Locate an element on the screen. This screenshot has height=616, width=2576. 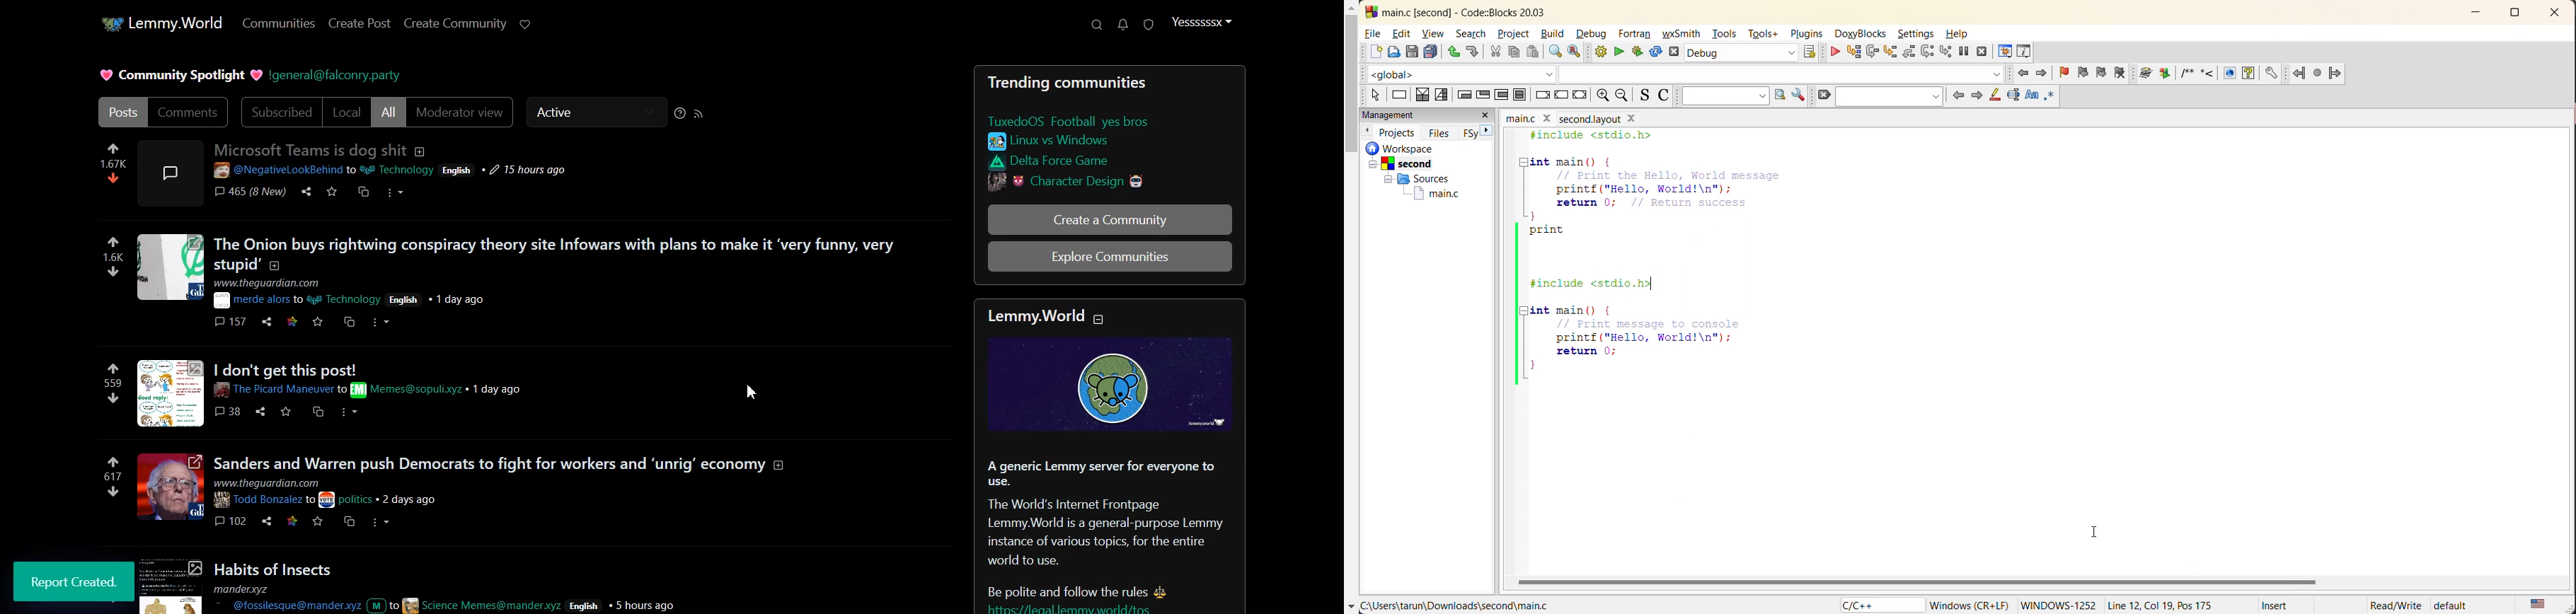
link is located at coordinates (1083, 181).